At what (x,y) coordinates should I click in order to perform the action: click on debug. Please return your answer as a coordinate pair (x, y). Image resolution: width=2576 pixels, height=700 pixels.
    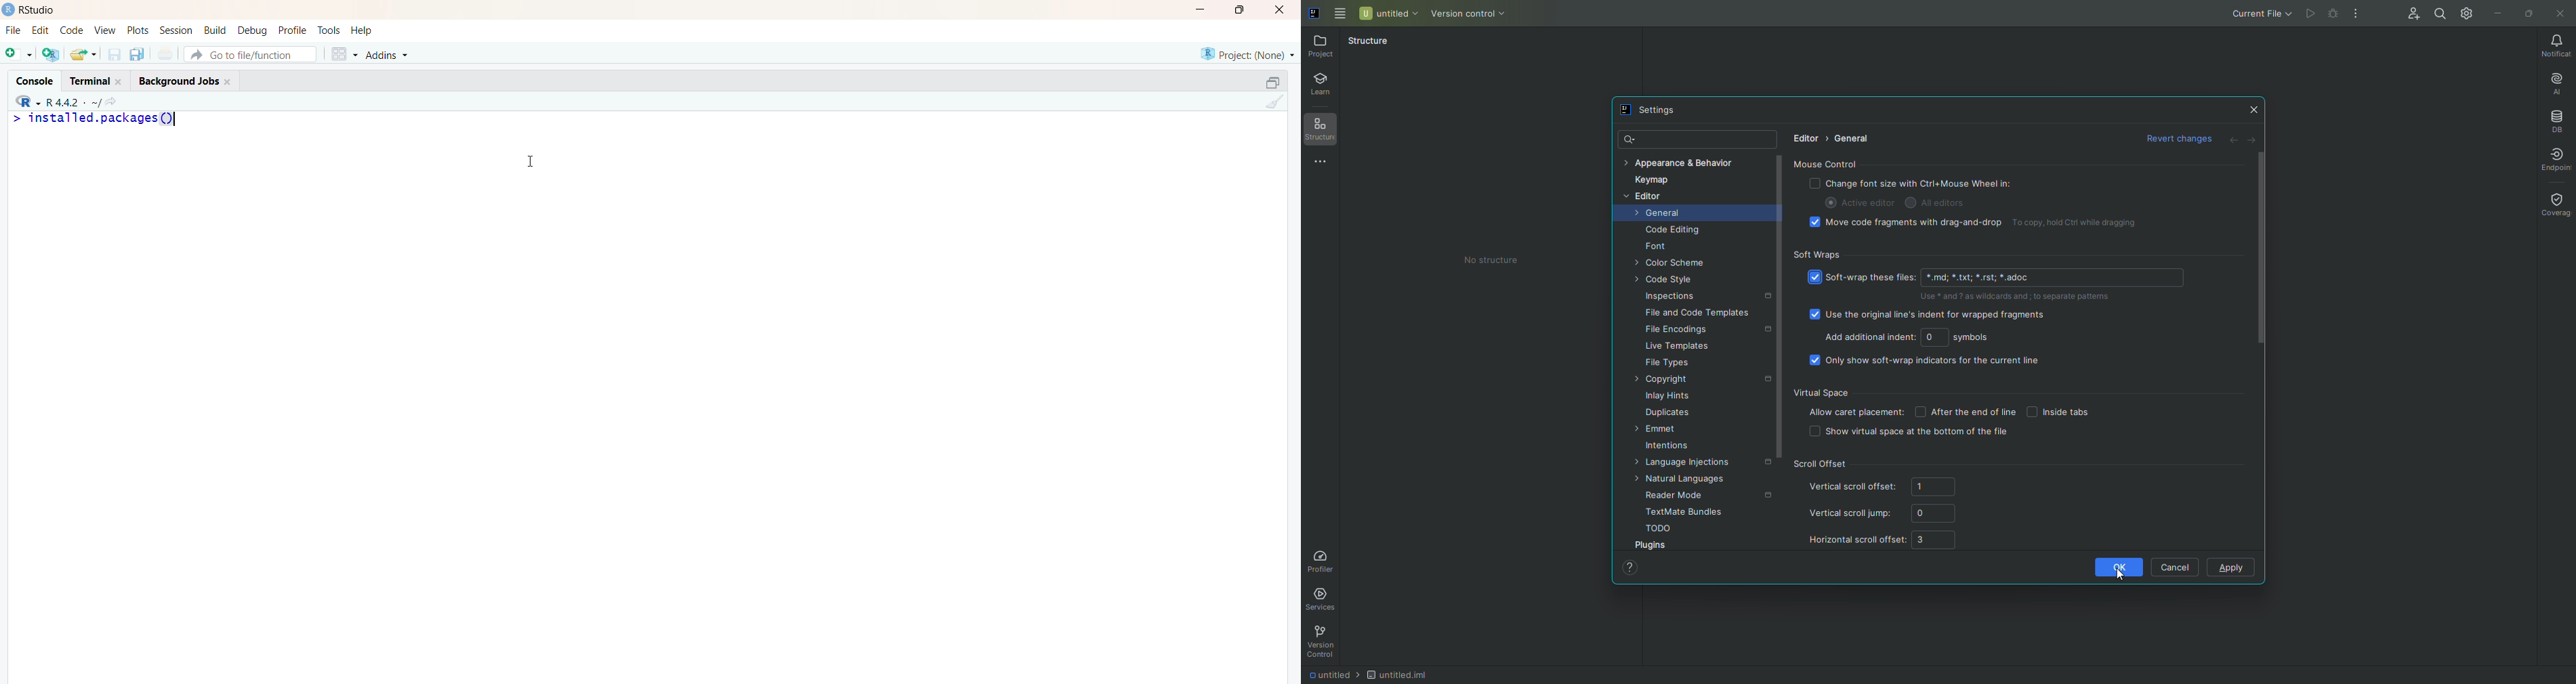
    Looking at the image, I should click on (253, 30).